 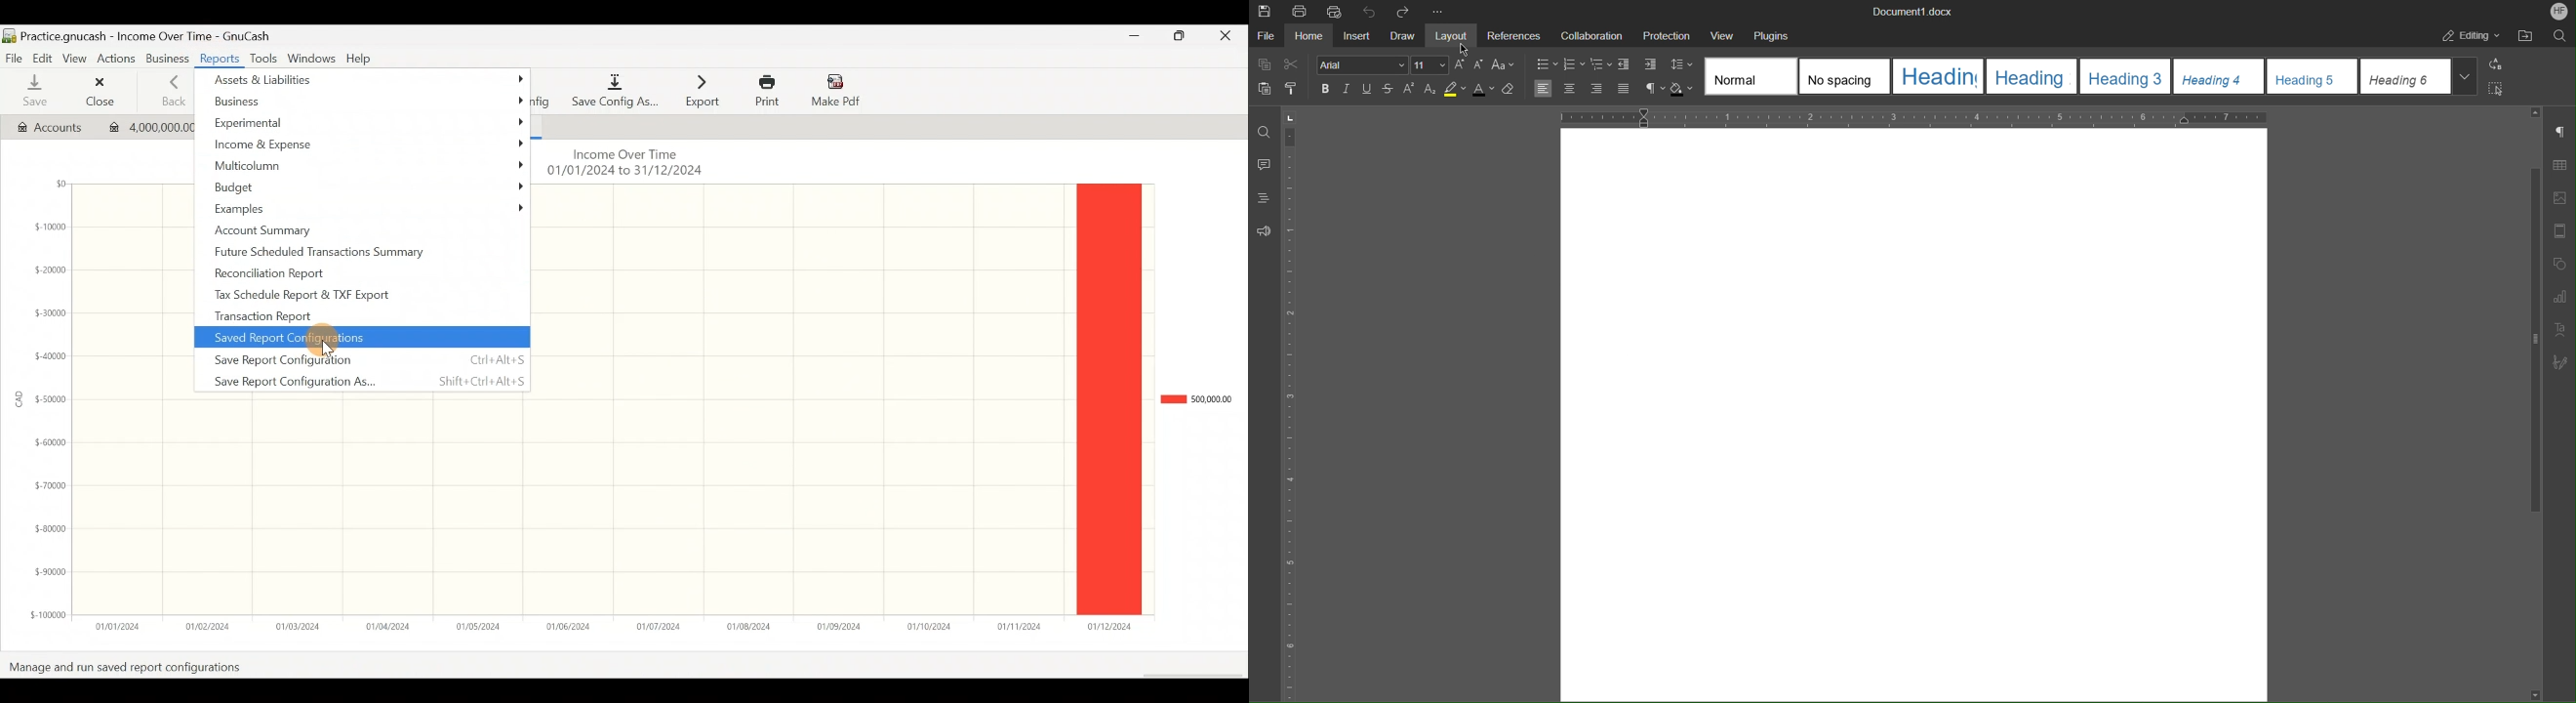 What do you see at coordinates (1293, 64) in the screenshot?
I see `Cut` at bounding box center [1293, 64].